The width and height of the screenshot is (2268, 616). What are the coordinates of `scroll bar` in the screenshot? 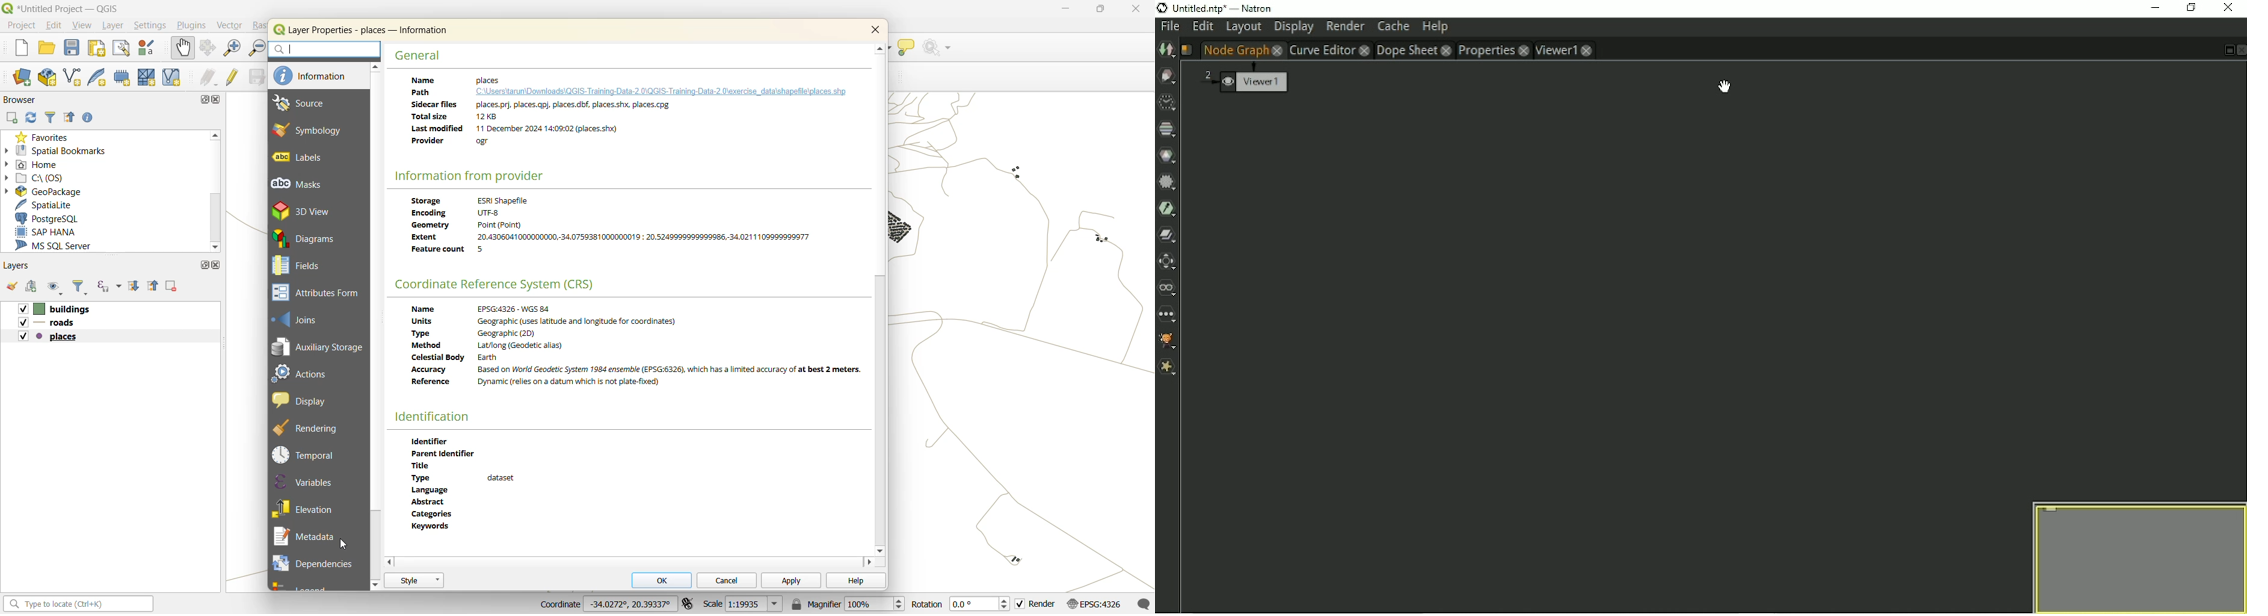 It's located at (215, 216).